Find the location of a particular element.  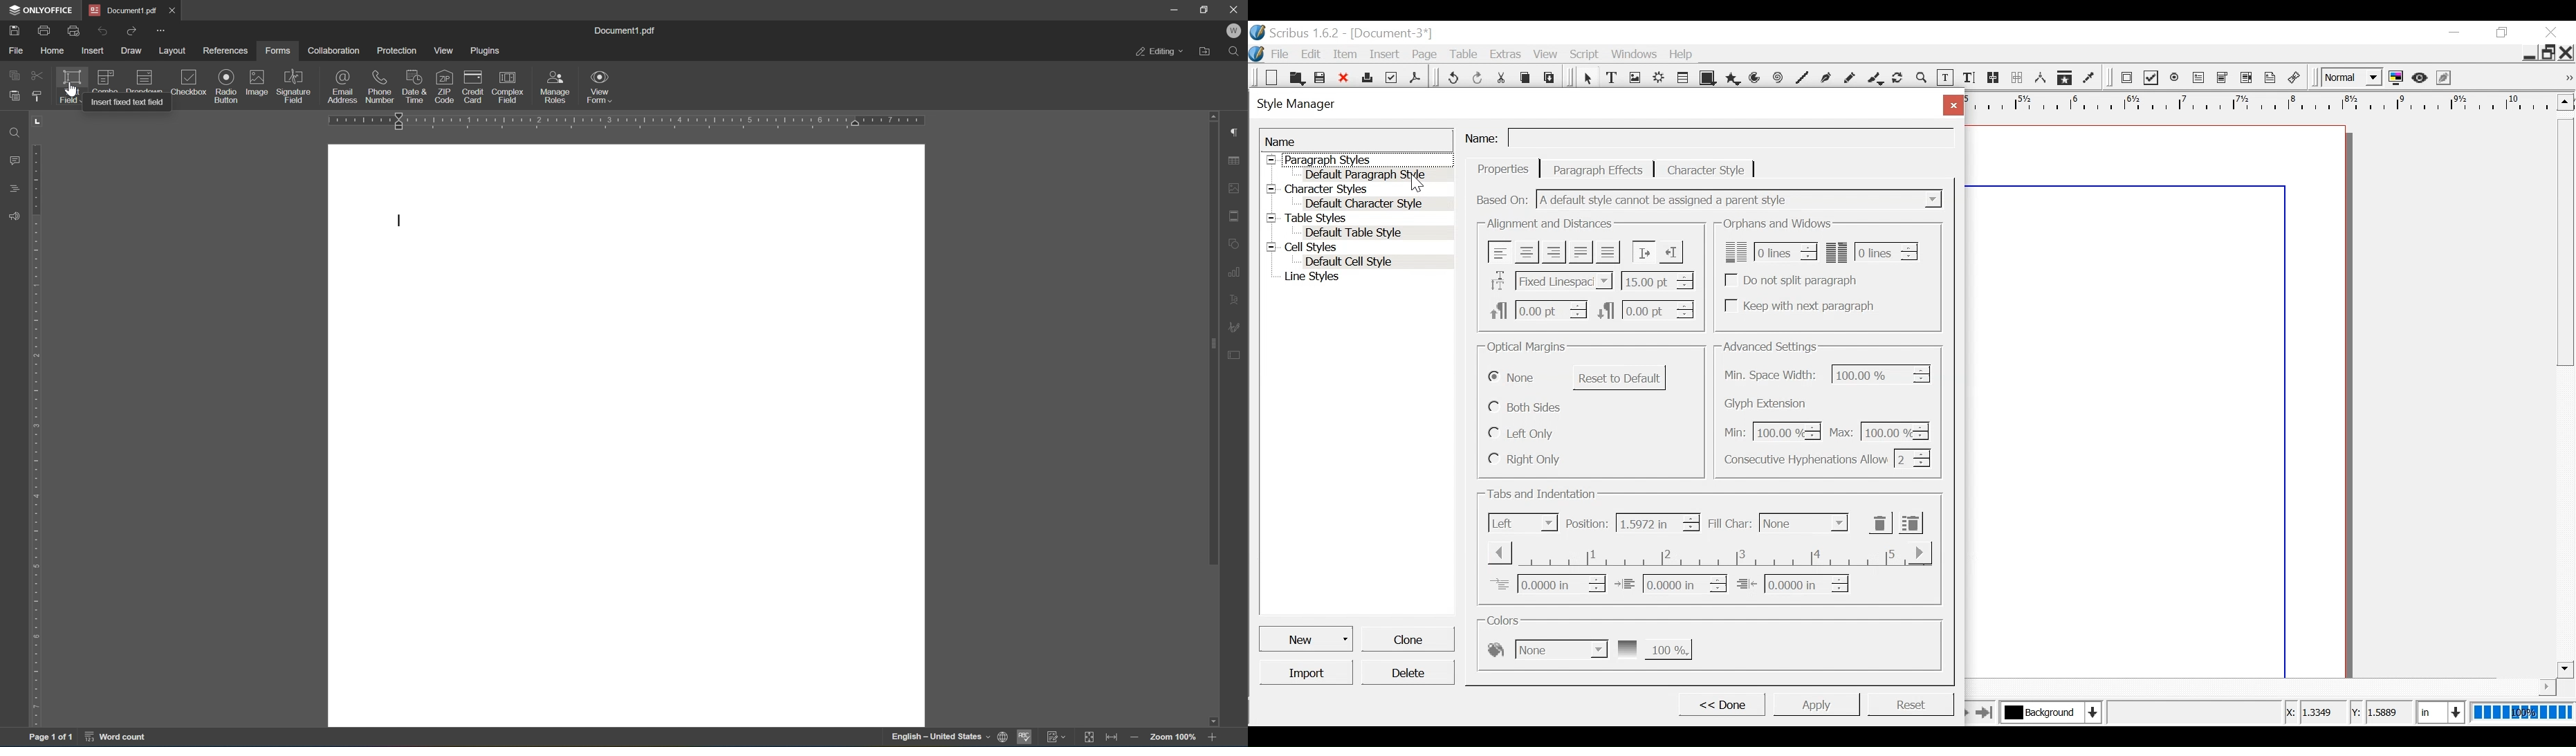

Paste is located at coordinates (1552, 77).